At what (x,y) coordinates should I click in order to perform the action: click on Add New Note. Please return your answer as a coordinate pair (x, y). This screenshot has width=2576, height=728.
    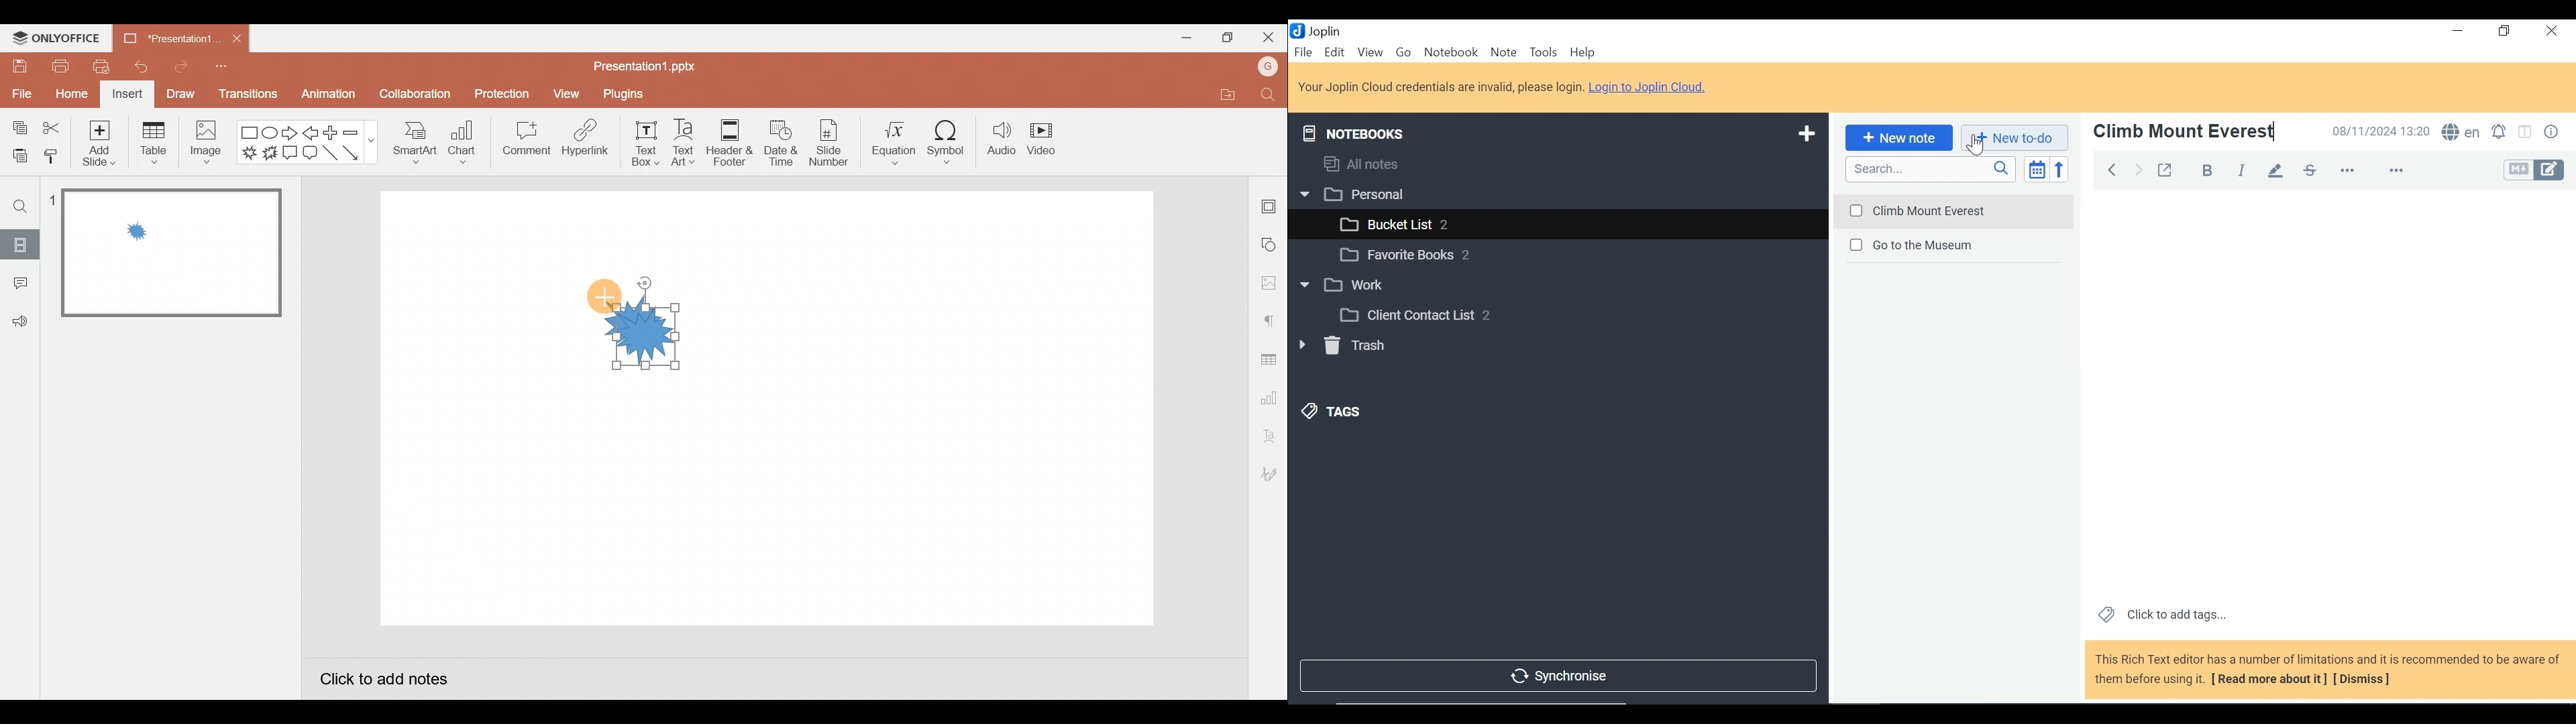
    Looking at the image, I should click on (1897, 138).